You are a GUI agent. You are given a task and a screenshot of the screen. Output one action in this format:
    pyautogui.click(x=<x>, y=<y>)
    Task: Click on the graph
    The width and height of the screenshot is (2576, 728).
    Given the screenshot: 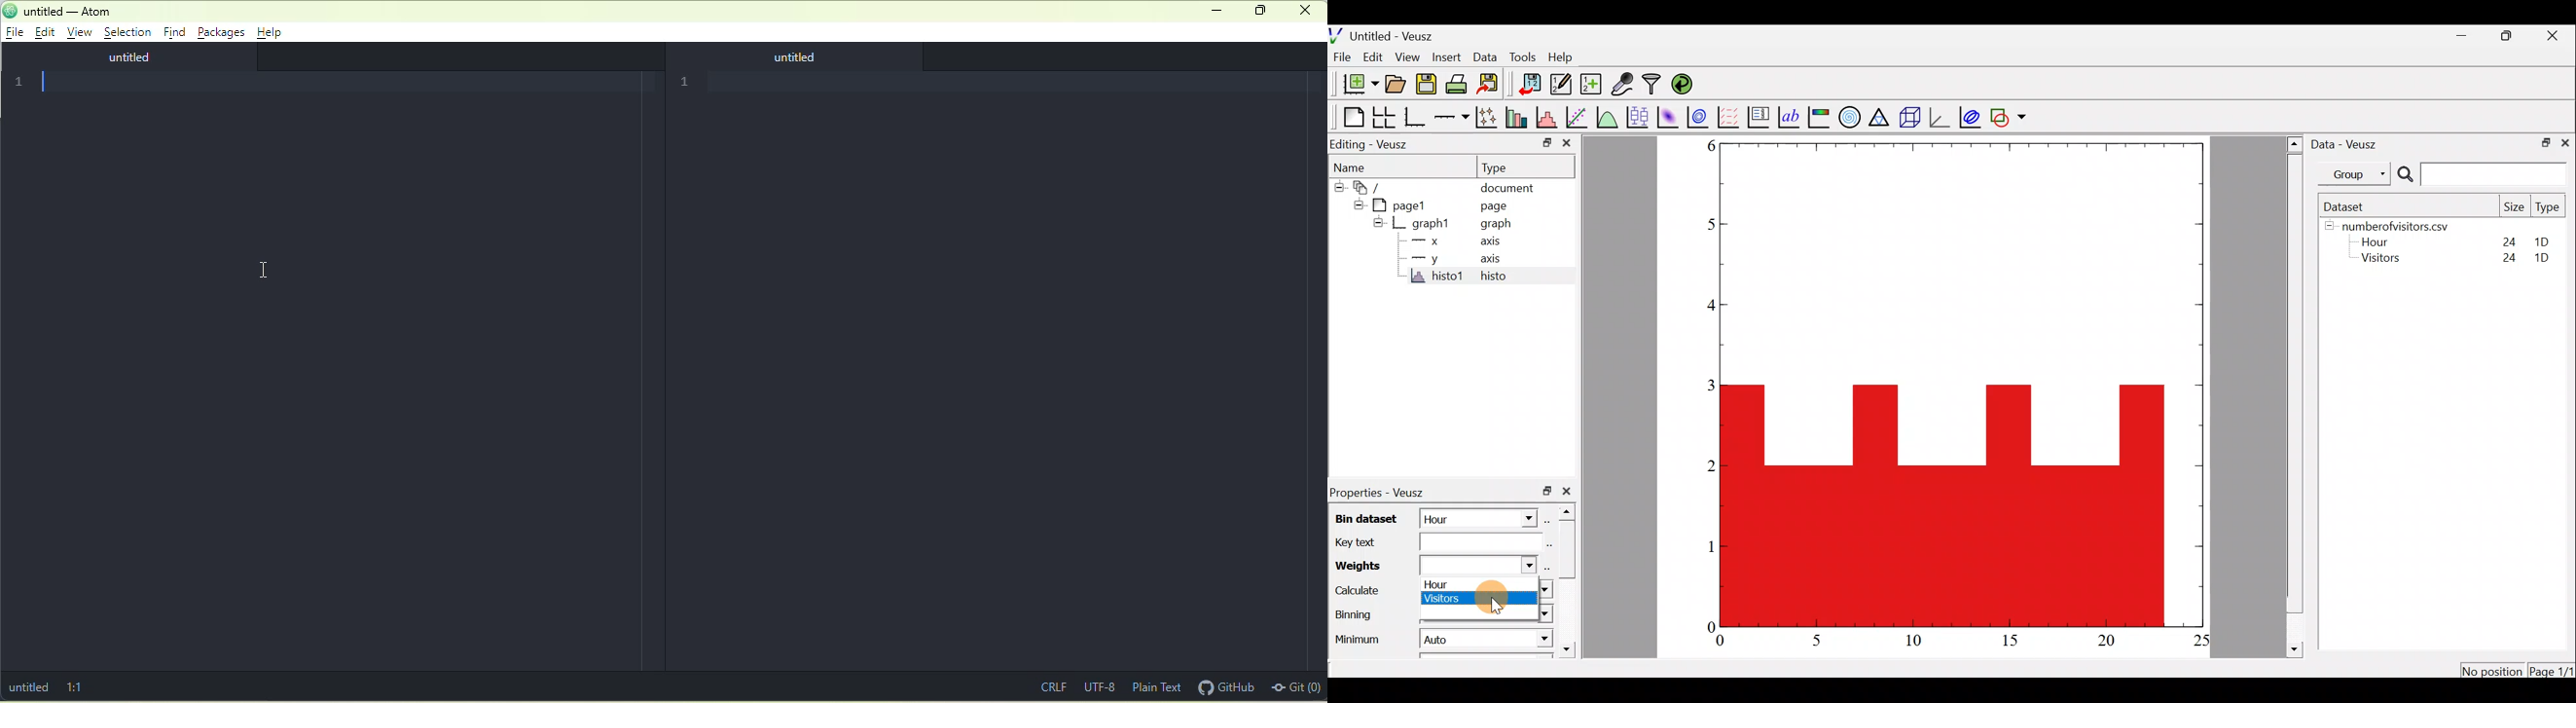 What is the action you would take?
    pyautogui.click(x=1500, y=225)
    